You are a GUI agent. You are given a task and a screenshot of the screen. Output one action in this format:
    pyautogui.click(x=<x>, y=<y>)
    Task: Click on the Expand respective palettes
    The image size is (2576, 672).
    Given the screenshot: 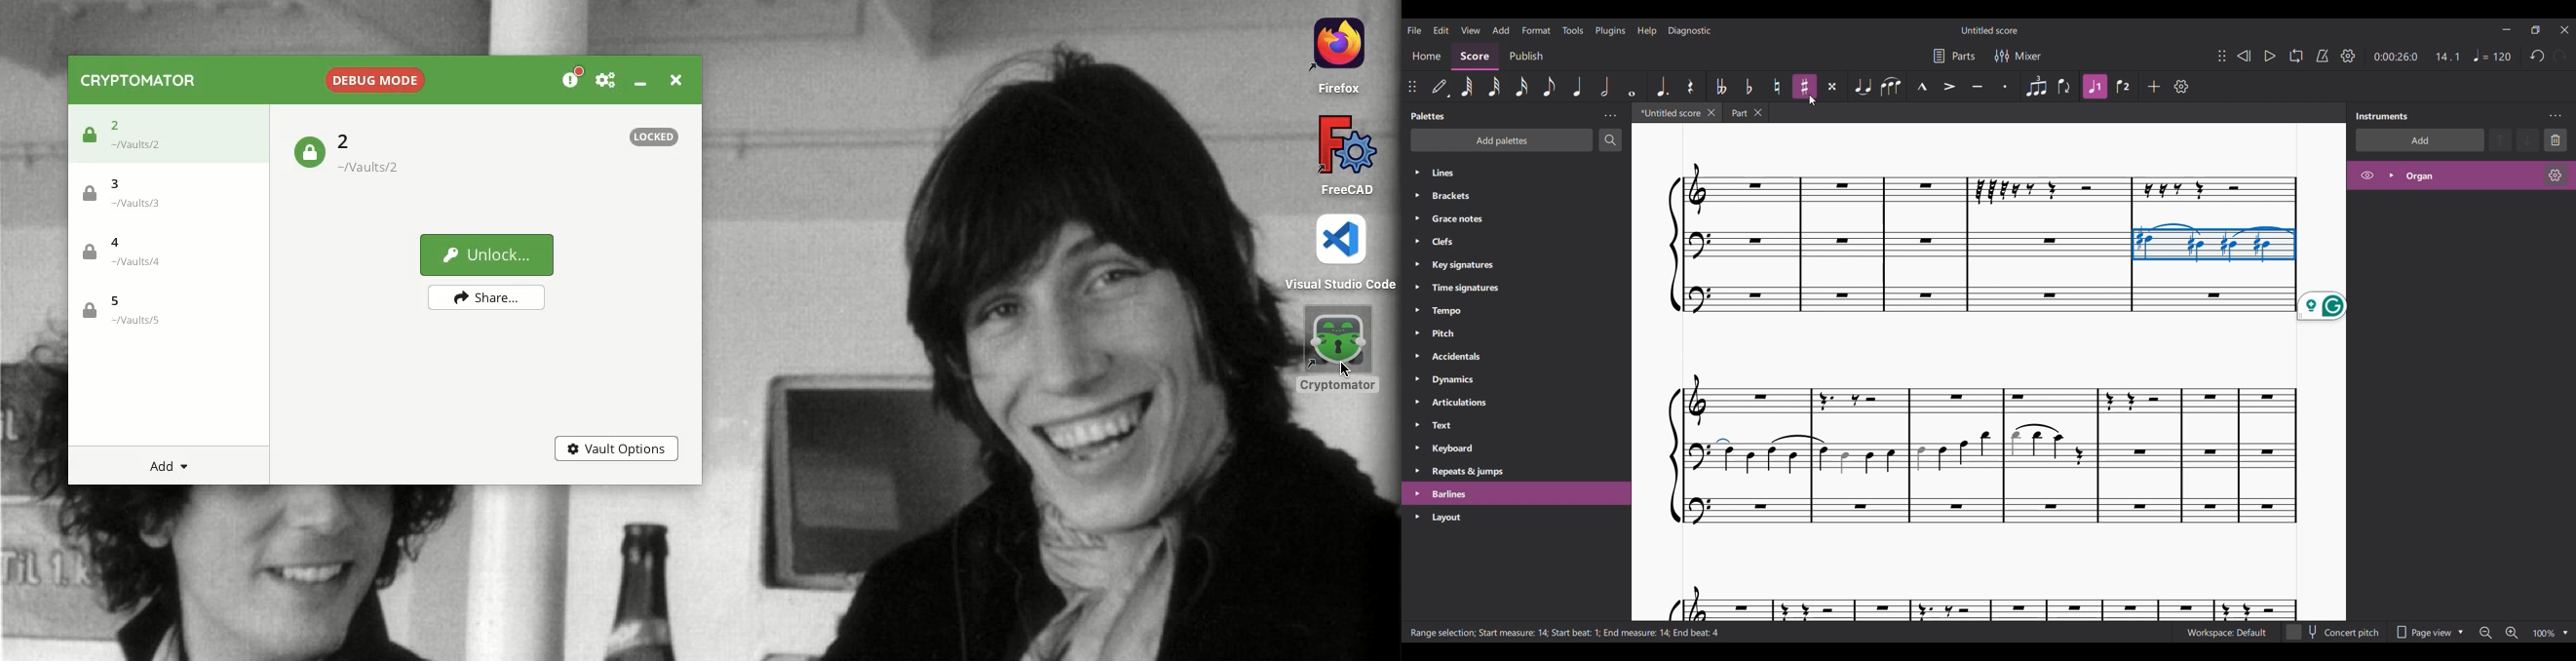 What is the action you would take?
    pyautogui.click(x=1416, y=344)
    